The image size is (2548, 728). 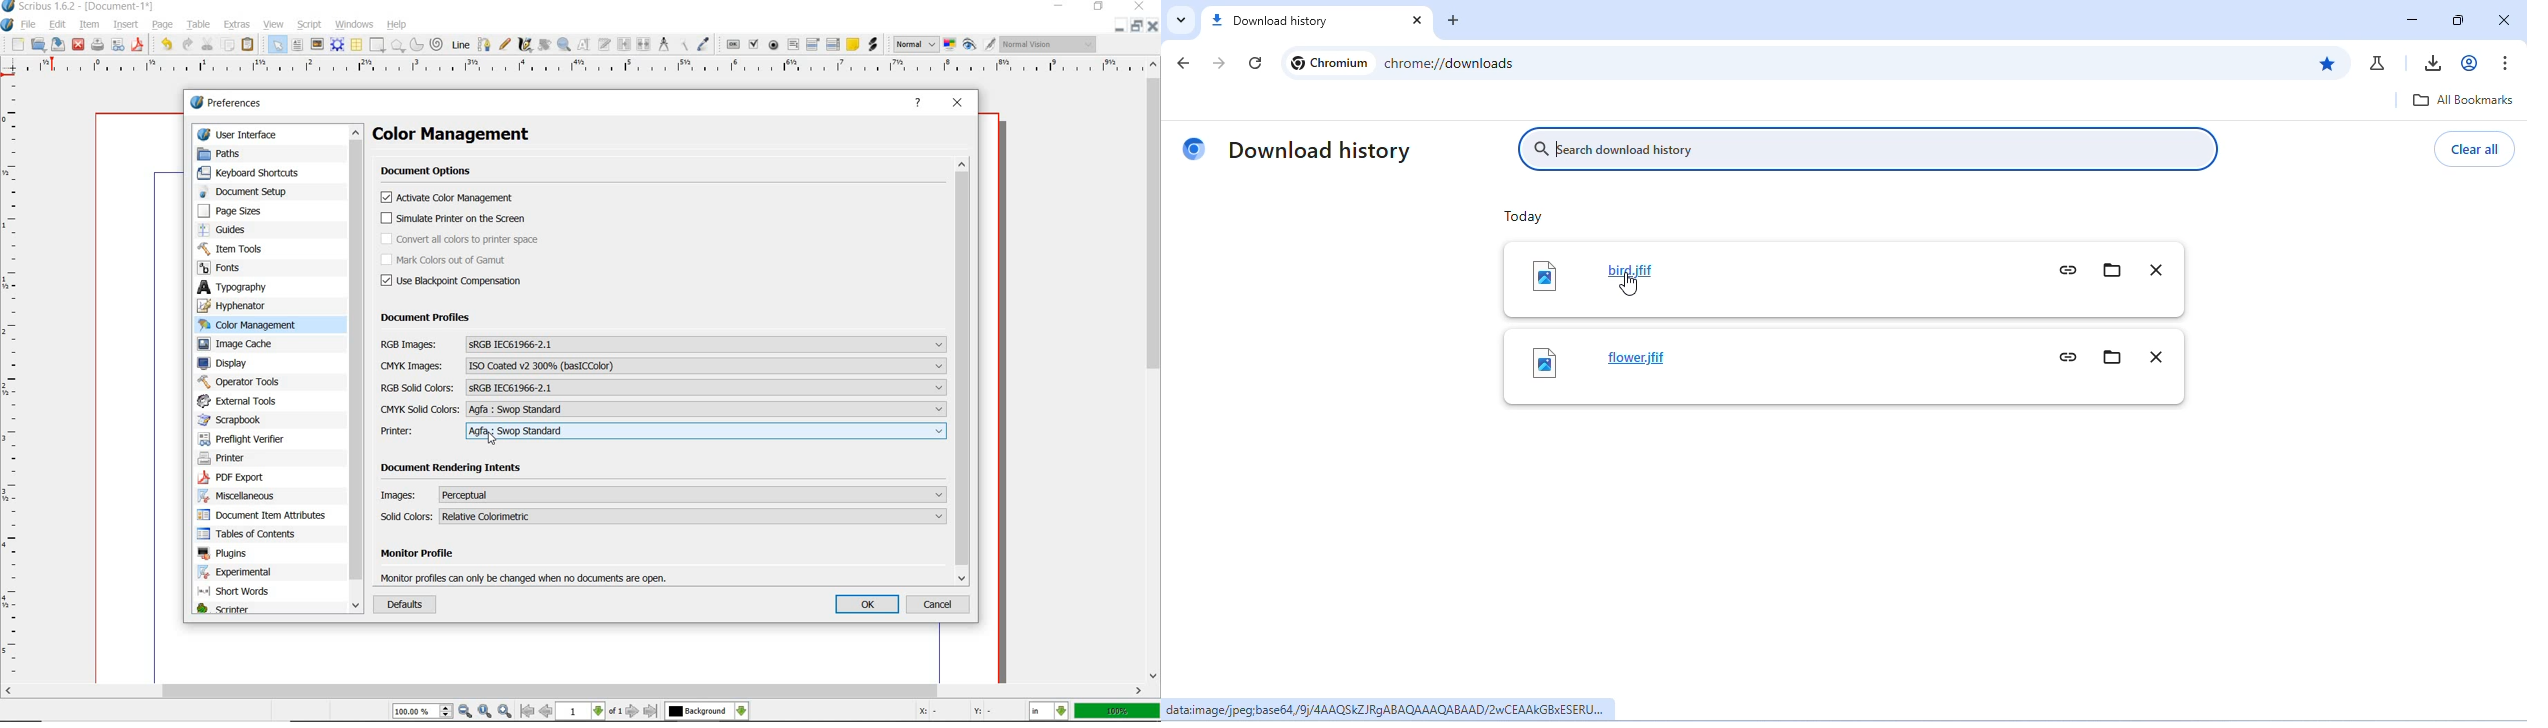 What do you see at coordinates (1154, 27) in the screenshot?
I see `close` at bounding box center [1154, 27].